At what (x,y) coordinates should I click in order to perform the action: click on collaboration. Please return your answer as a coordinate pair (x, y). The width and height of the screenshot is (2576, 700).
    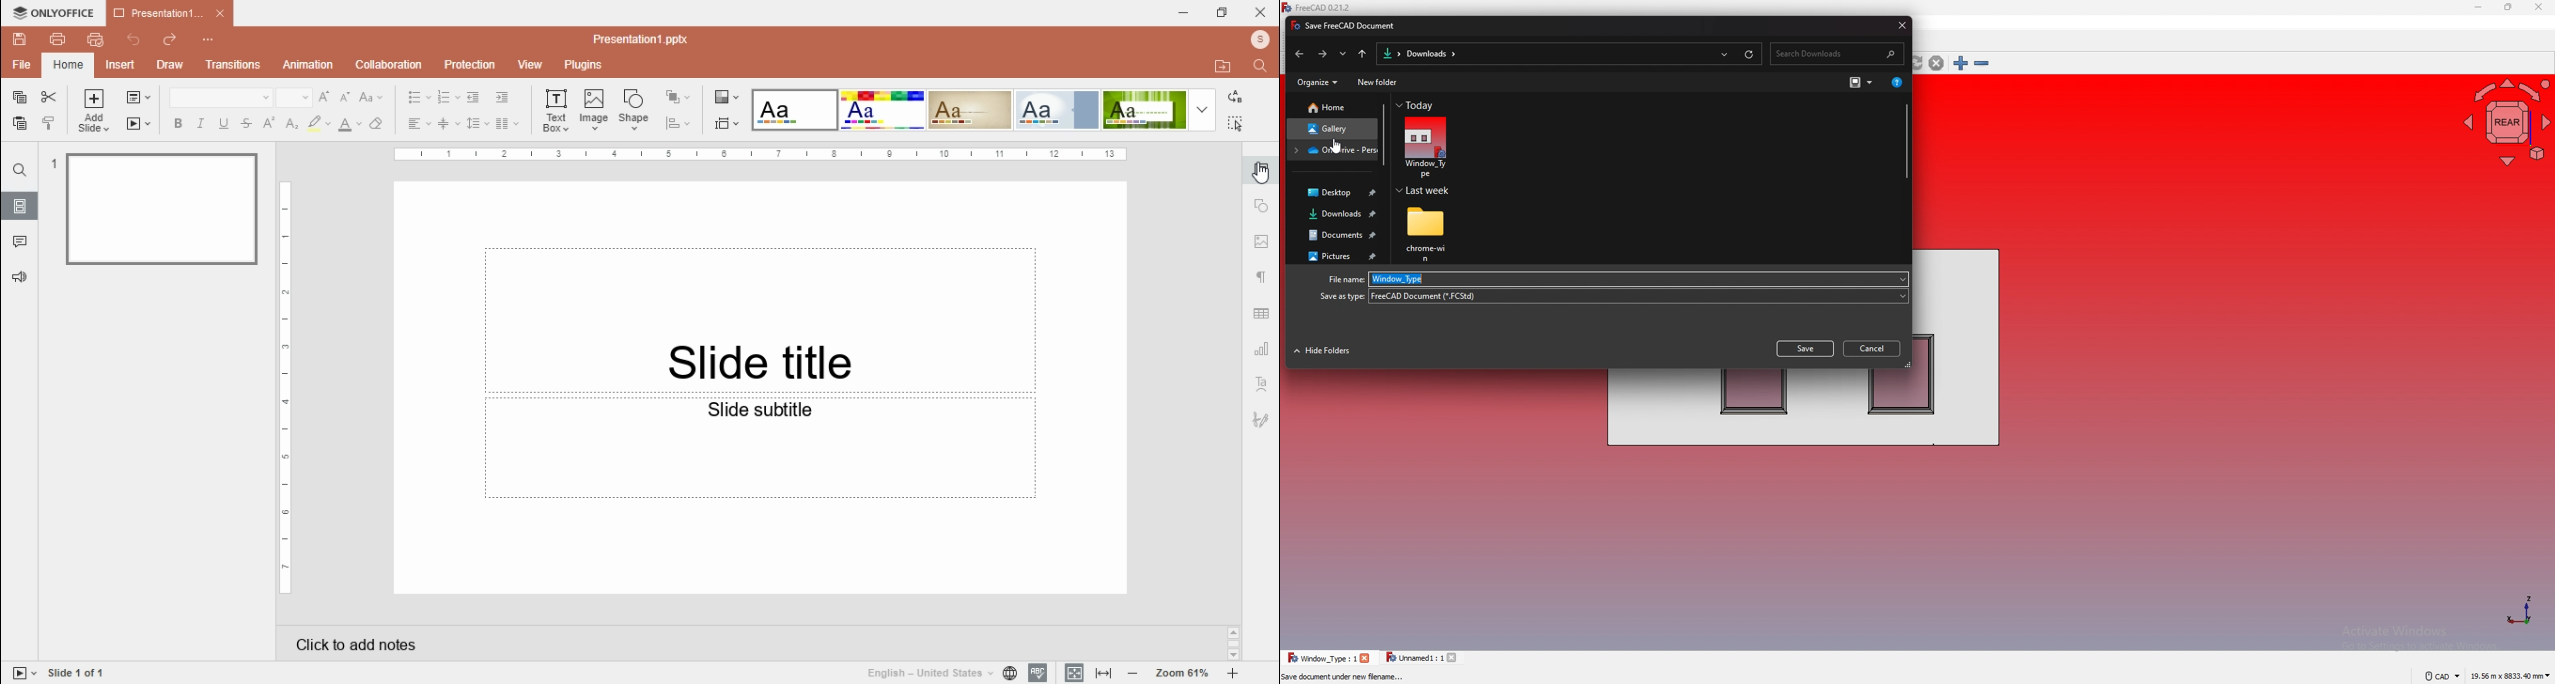
    Looking at the image, I should click on (389, 64).